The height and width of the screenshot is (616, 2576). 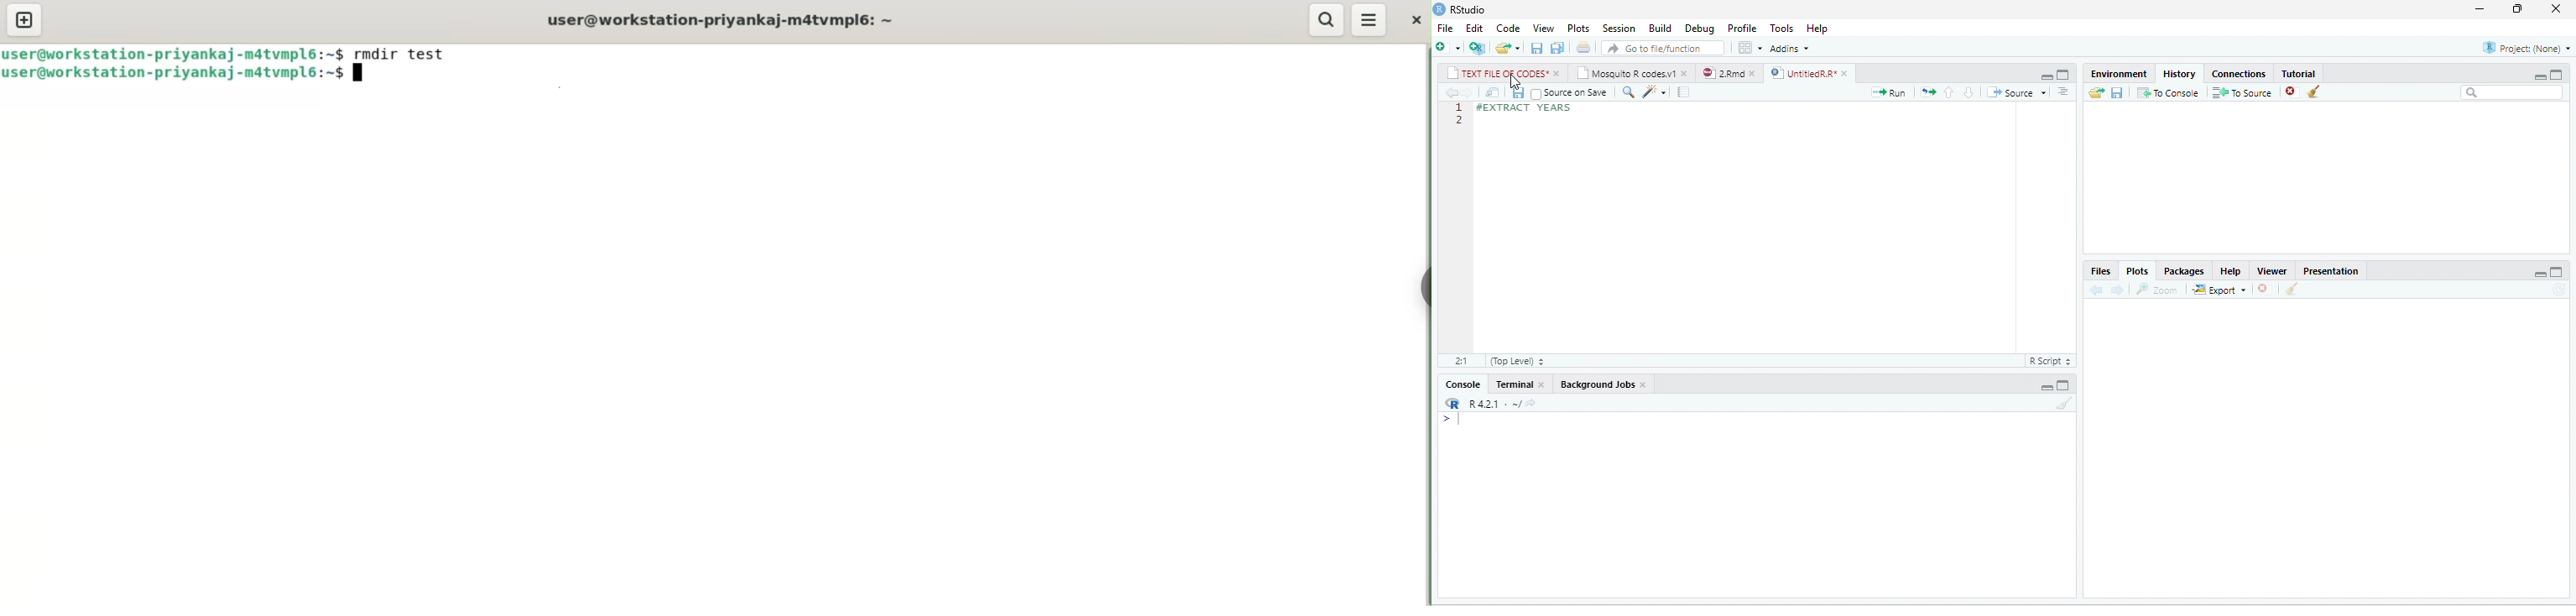 What do you see at coordinates (2561, 290) in the screenshot?
I see `refresh` at bounding box center [2561, 290].